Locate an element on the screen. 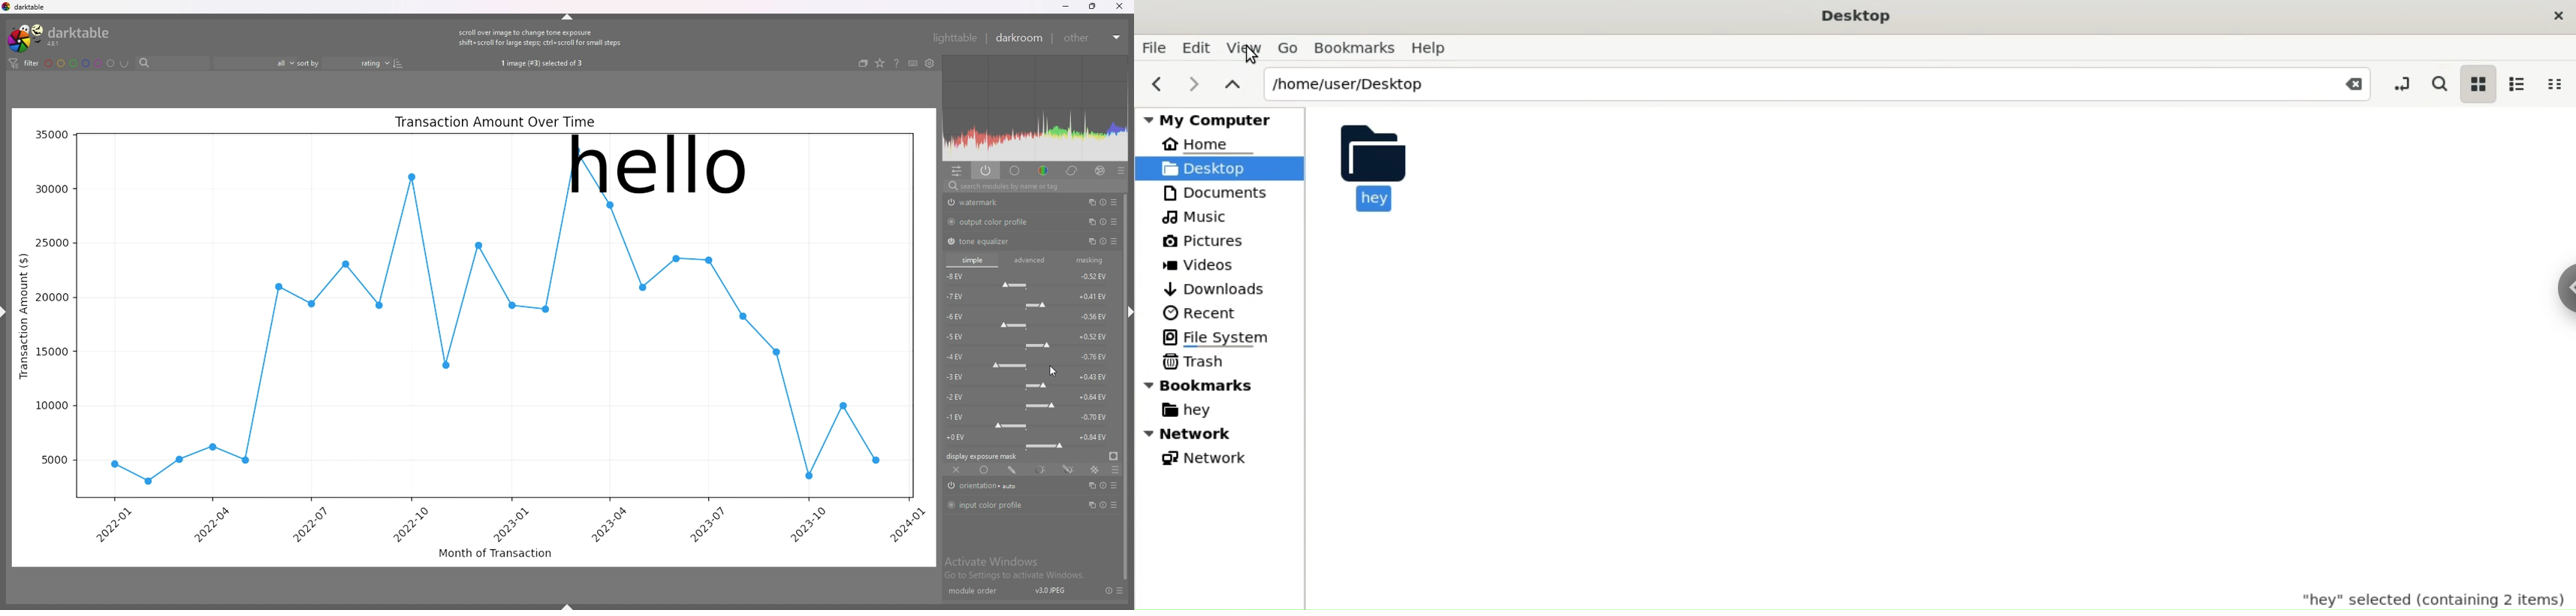  quick access panel is located at coordinates (957, 171).